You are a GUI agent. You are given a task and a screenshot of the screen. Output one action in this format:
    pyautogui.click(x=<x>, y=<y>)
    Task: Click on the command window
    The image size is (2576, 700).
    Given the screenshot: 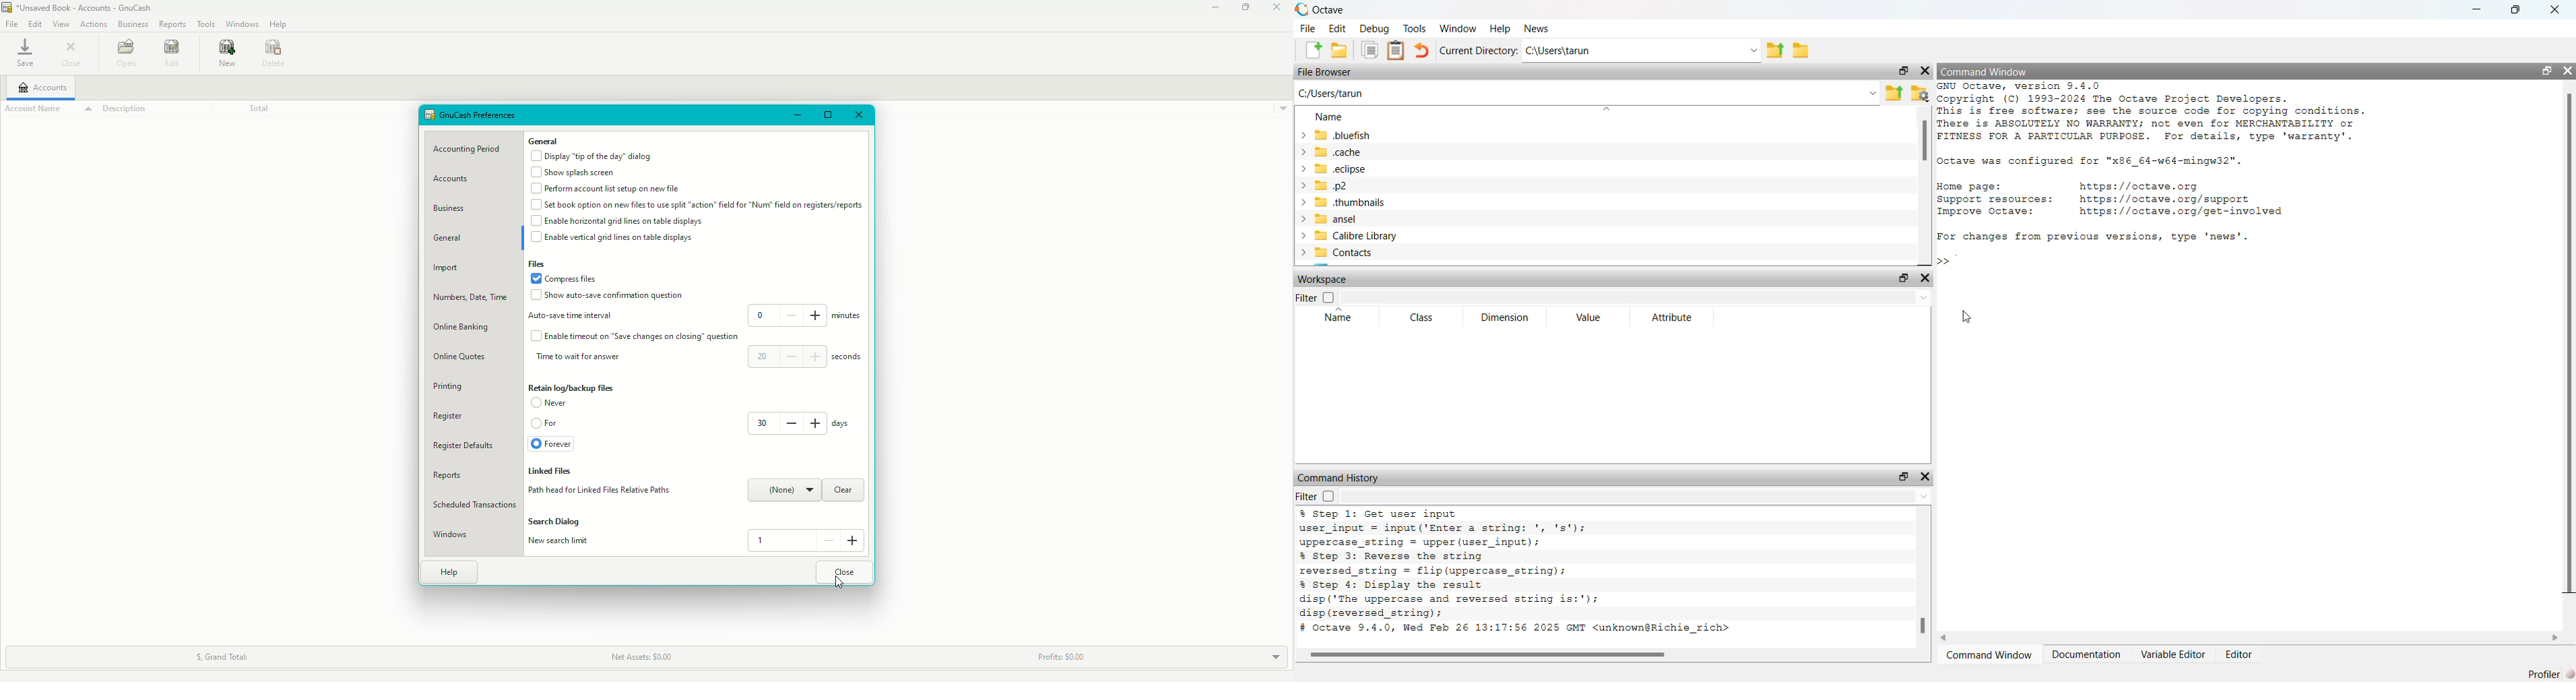 What is the action you would take?
    pyautogui.click(x=1991, y=71)
    